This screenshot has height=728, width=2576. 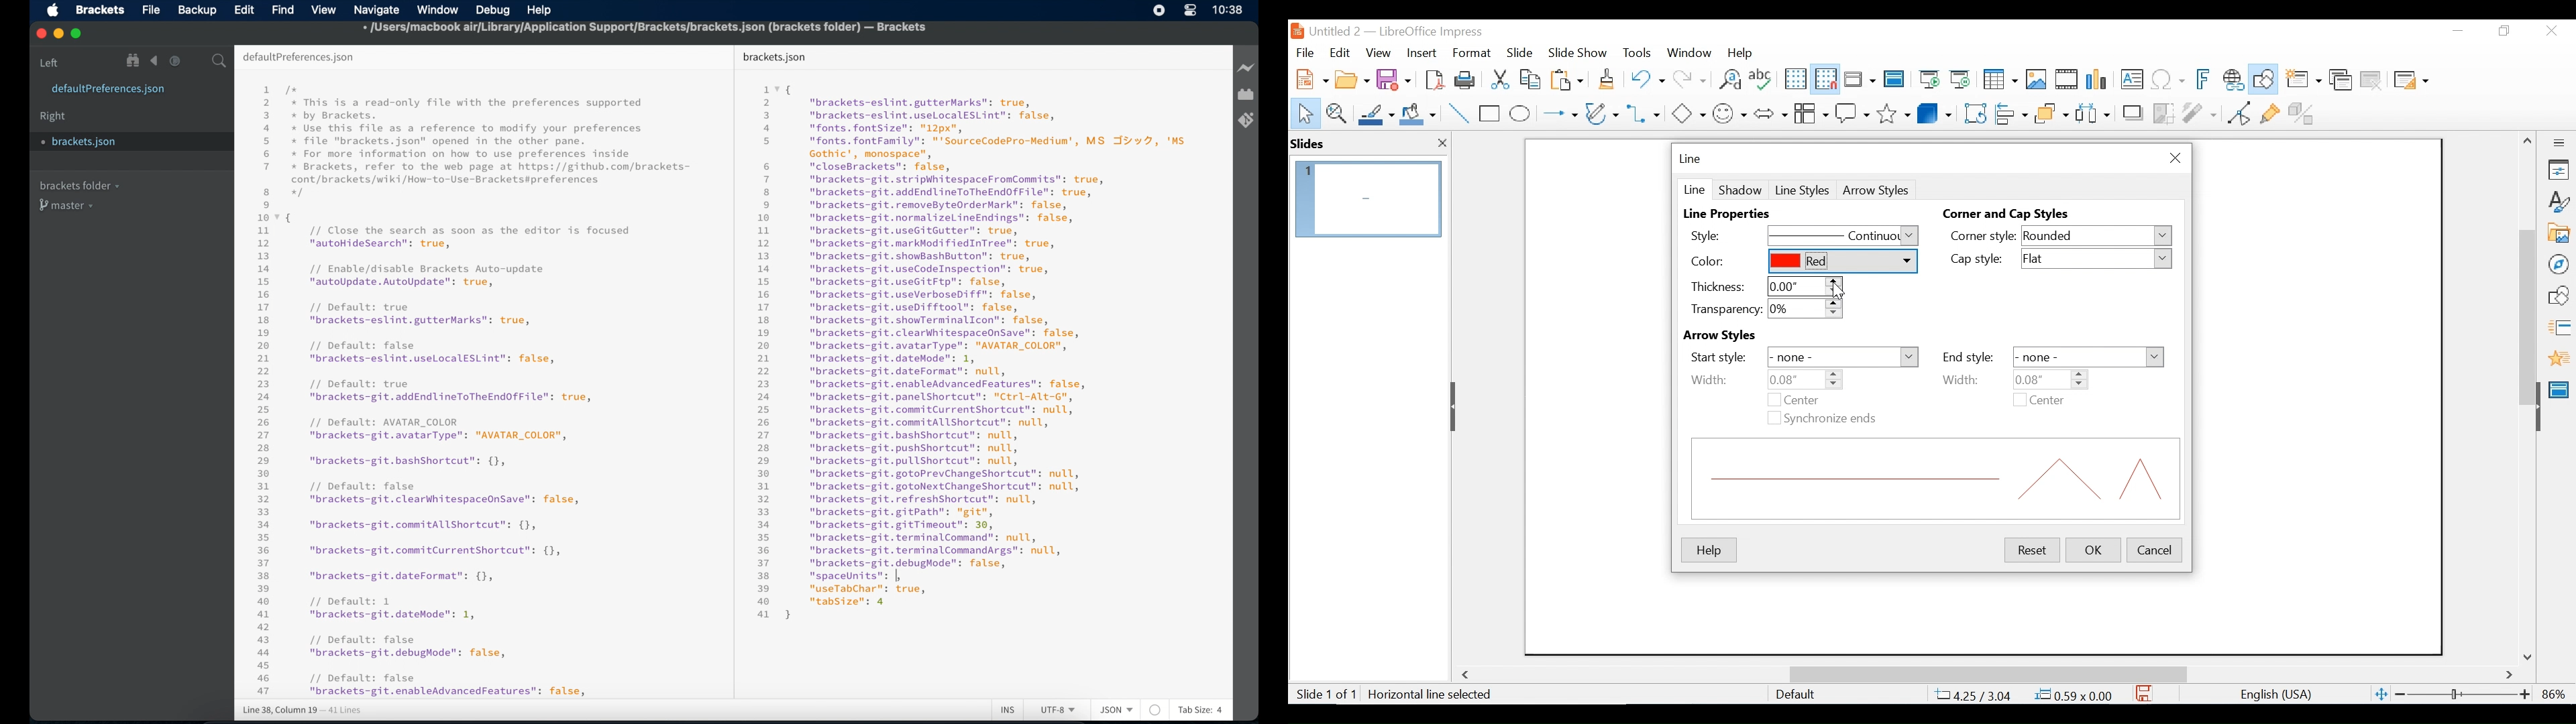 What do you see at coordinates (1688, 78) in the screenshot?
I see `Redo` at bounding box center [1688, 78].